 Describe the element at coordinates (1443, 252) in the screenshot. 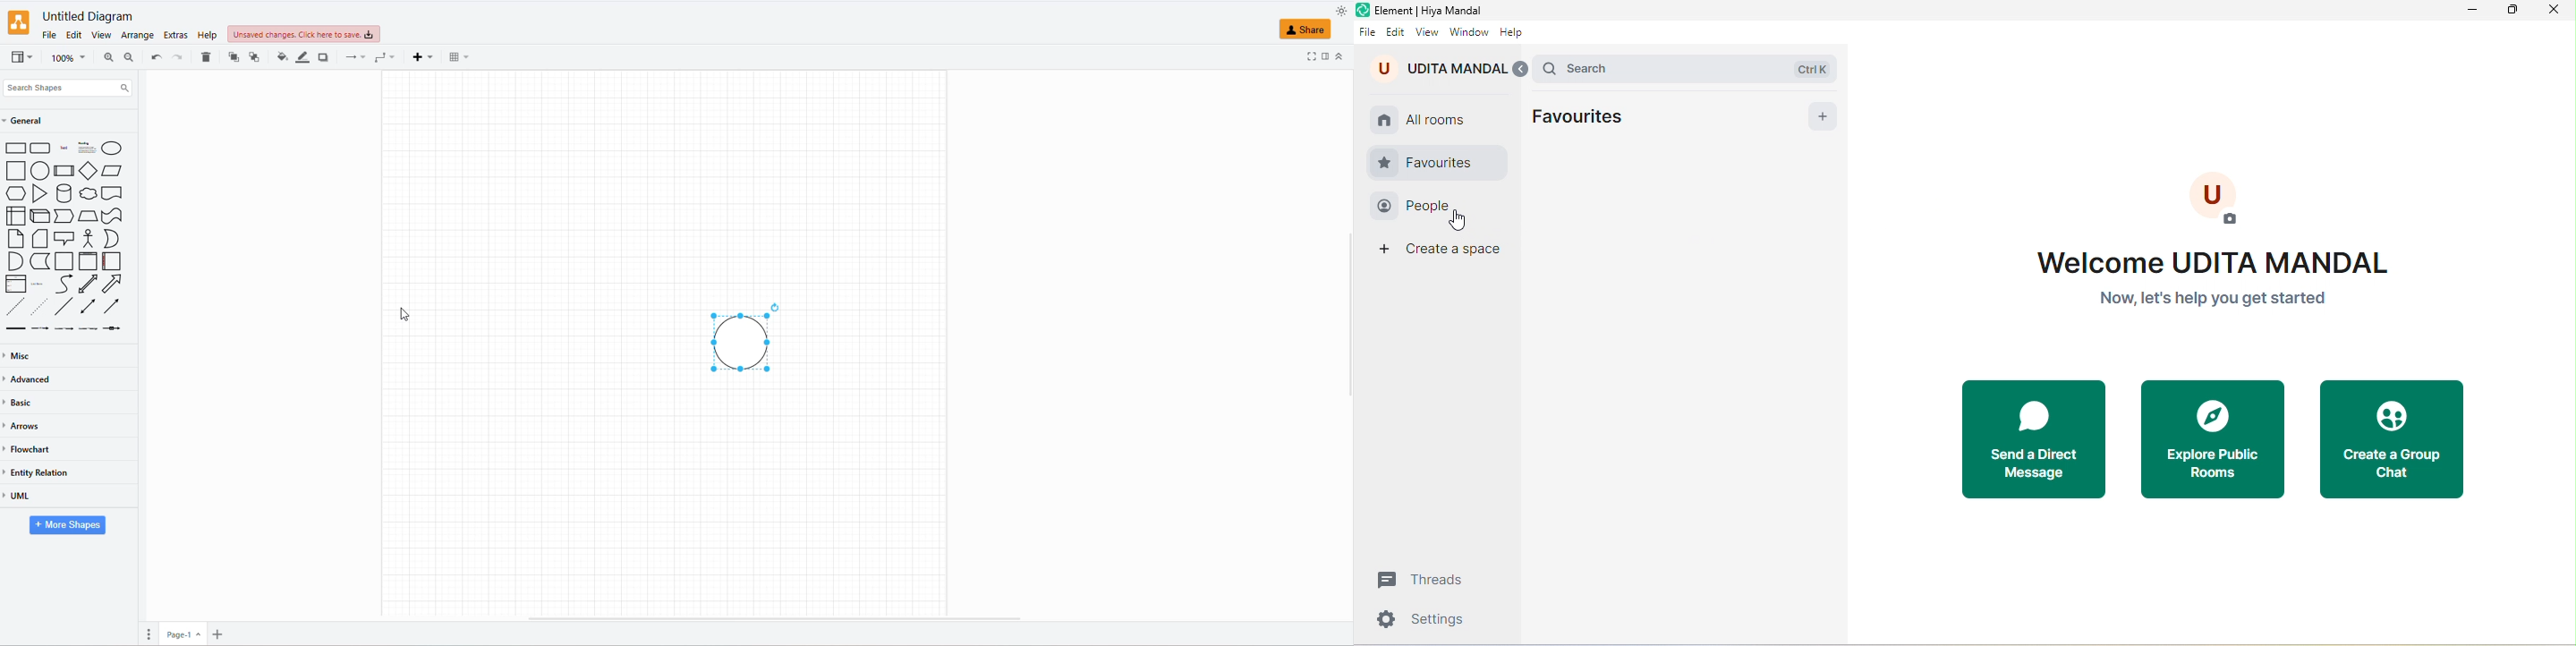

I see `create space` at that location.